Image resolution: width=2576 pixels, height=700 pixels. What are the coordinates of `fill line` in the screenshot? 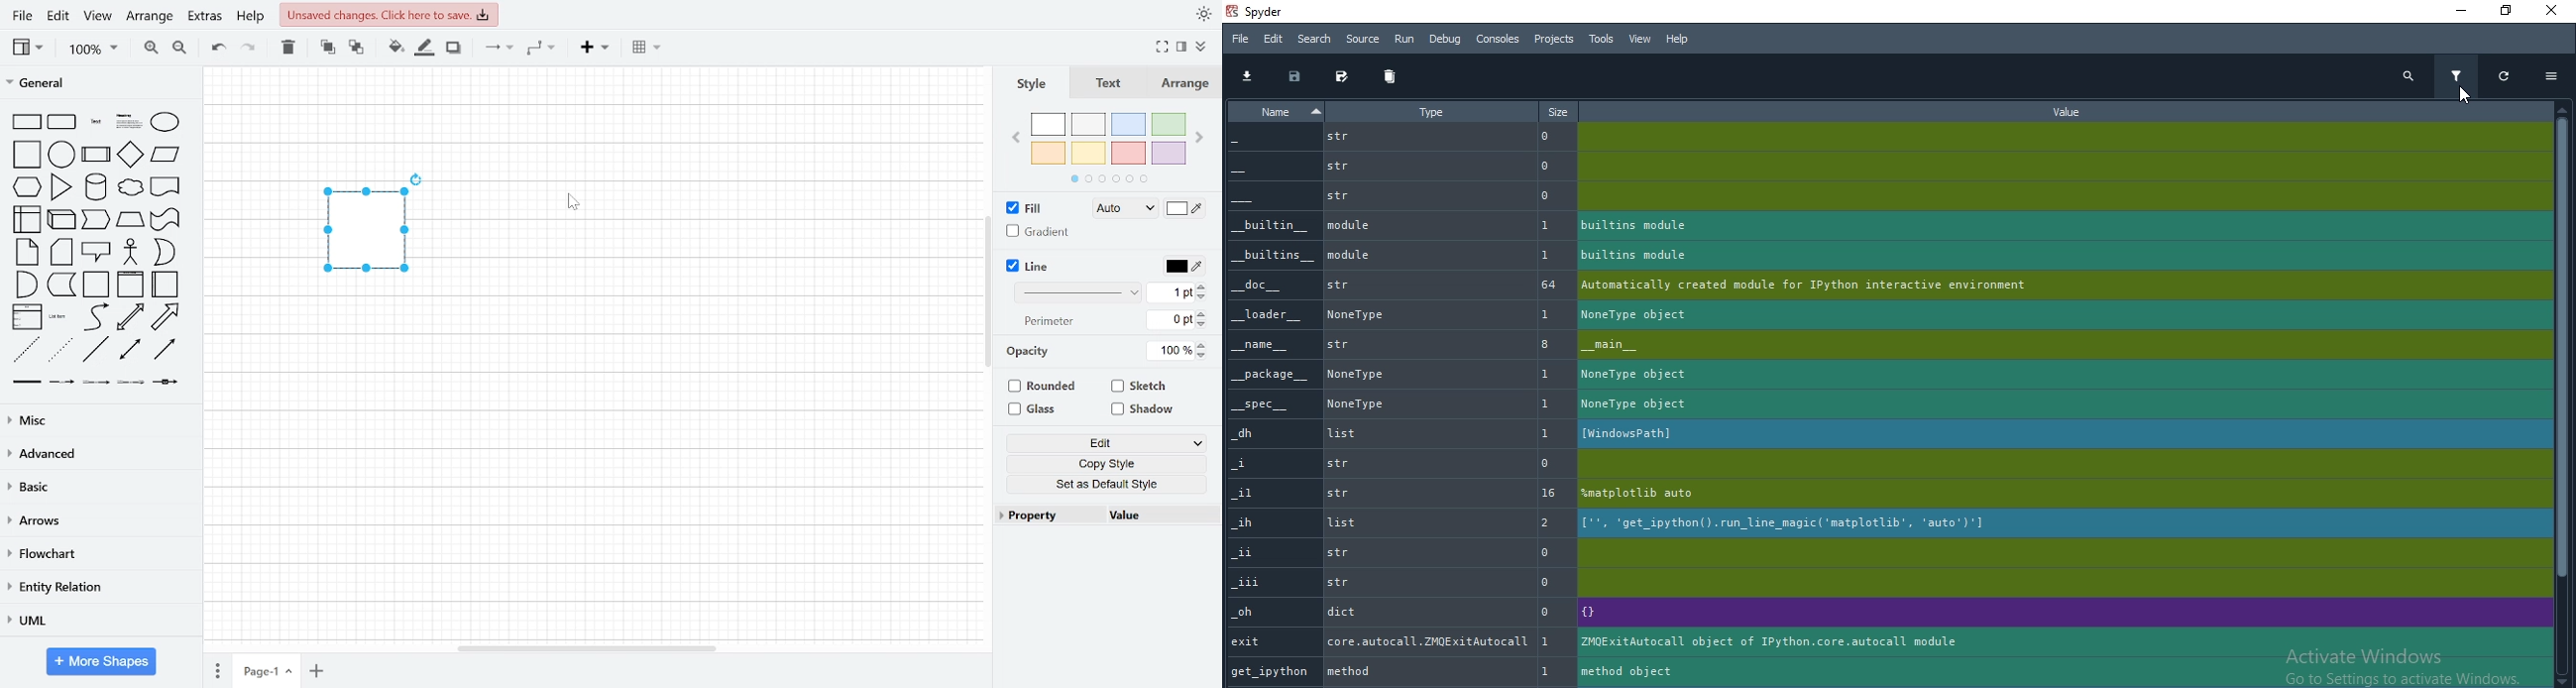 It's located at (423, 47).